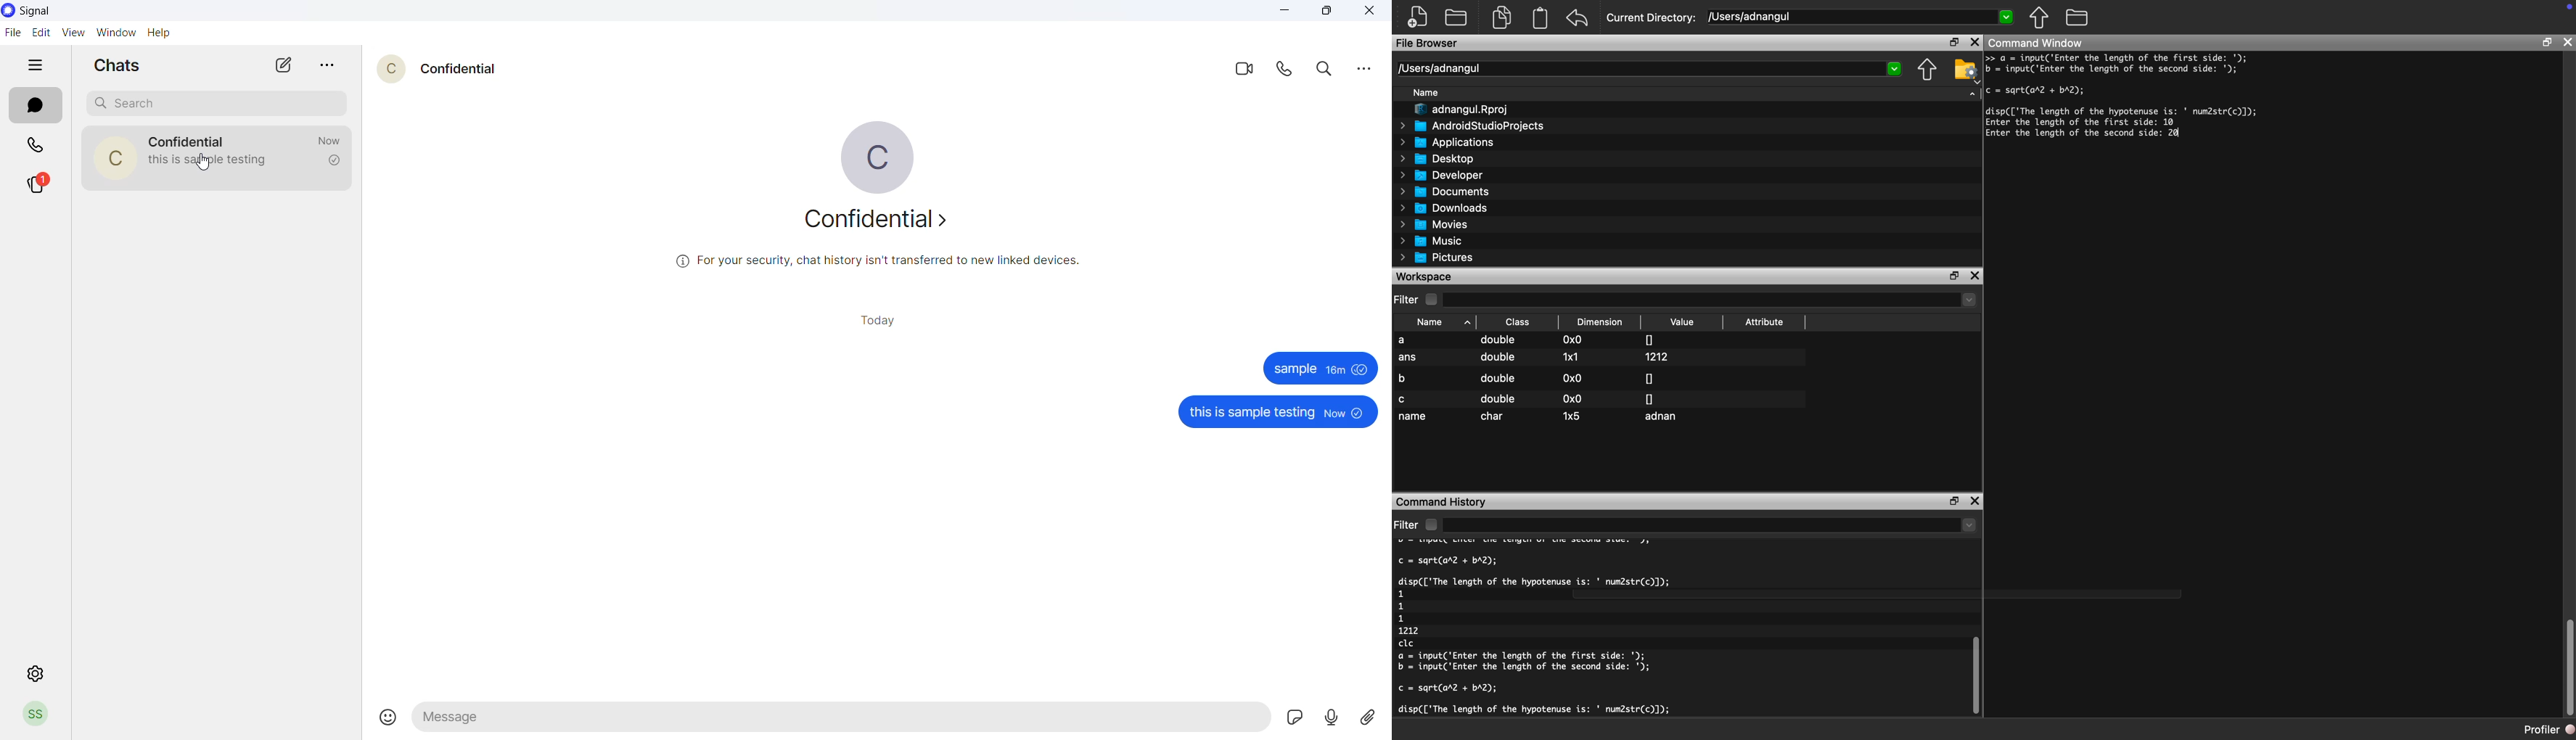 This screenshot has width=2576, height=756. I want to click on close, so click(1976, 503).